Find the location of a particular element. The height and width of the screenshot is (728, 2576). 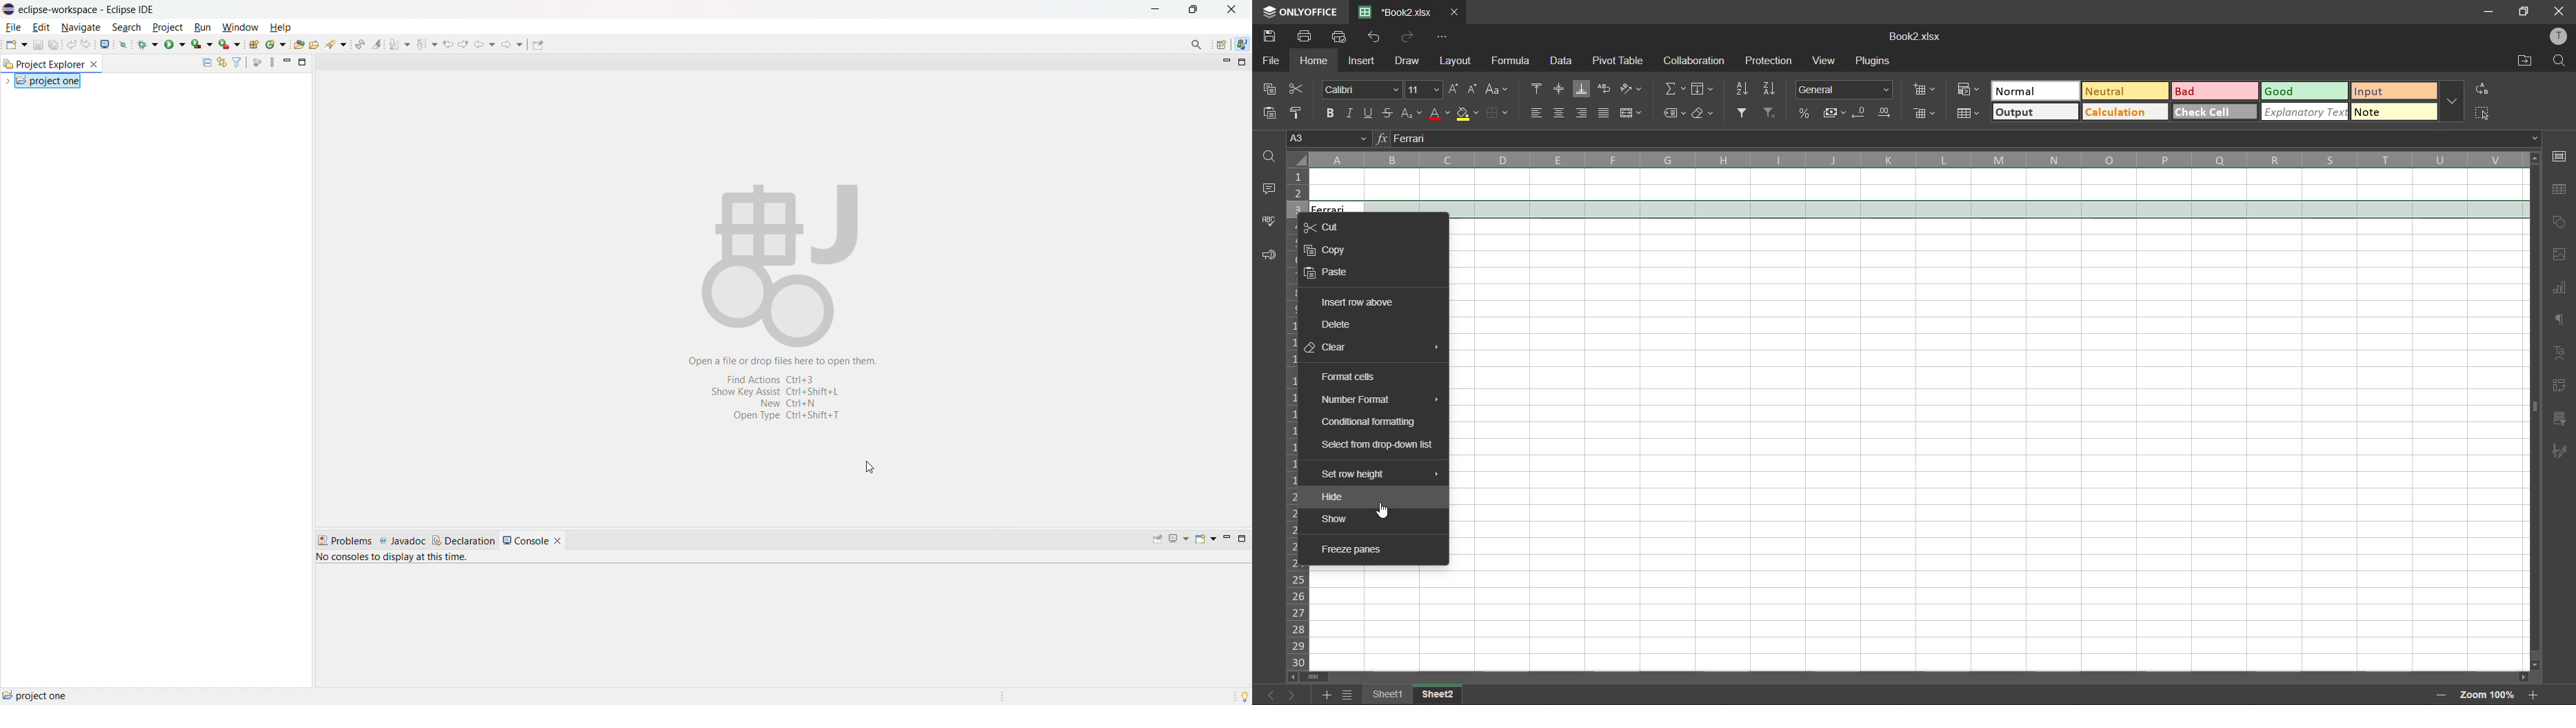

close project explorer is located at coordinates (94, 65).